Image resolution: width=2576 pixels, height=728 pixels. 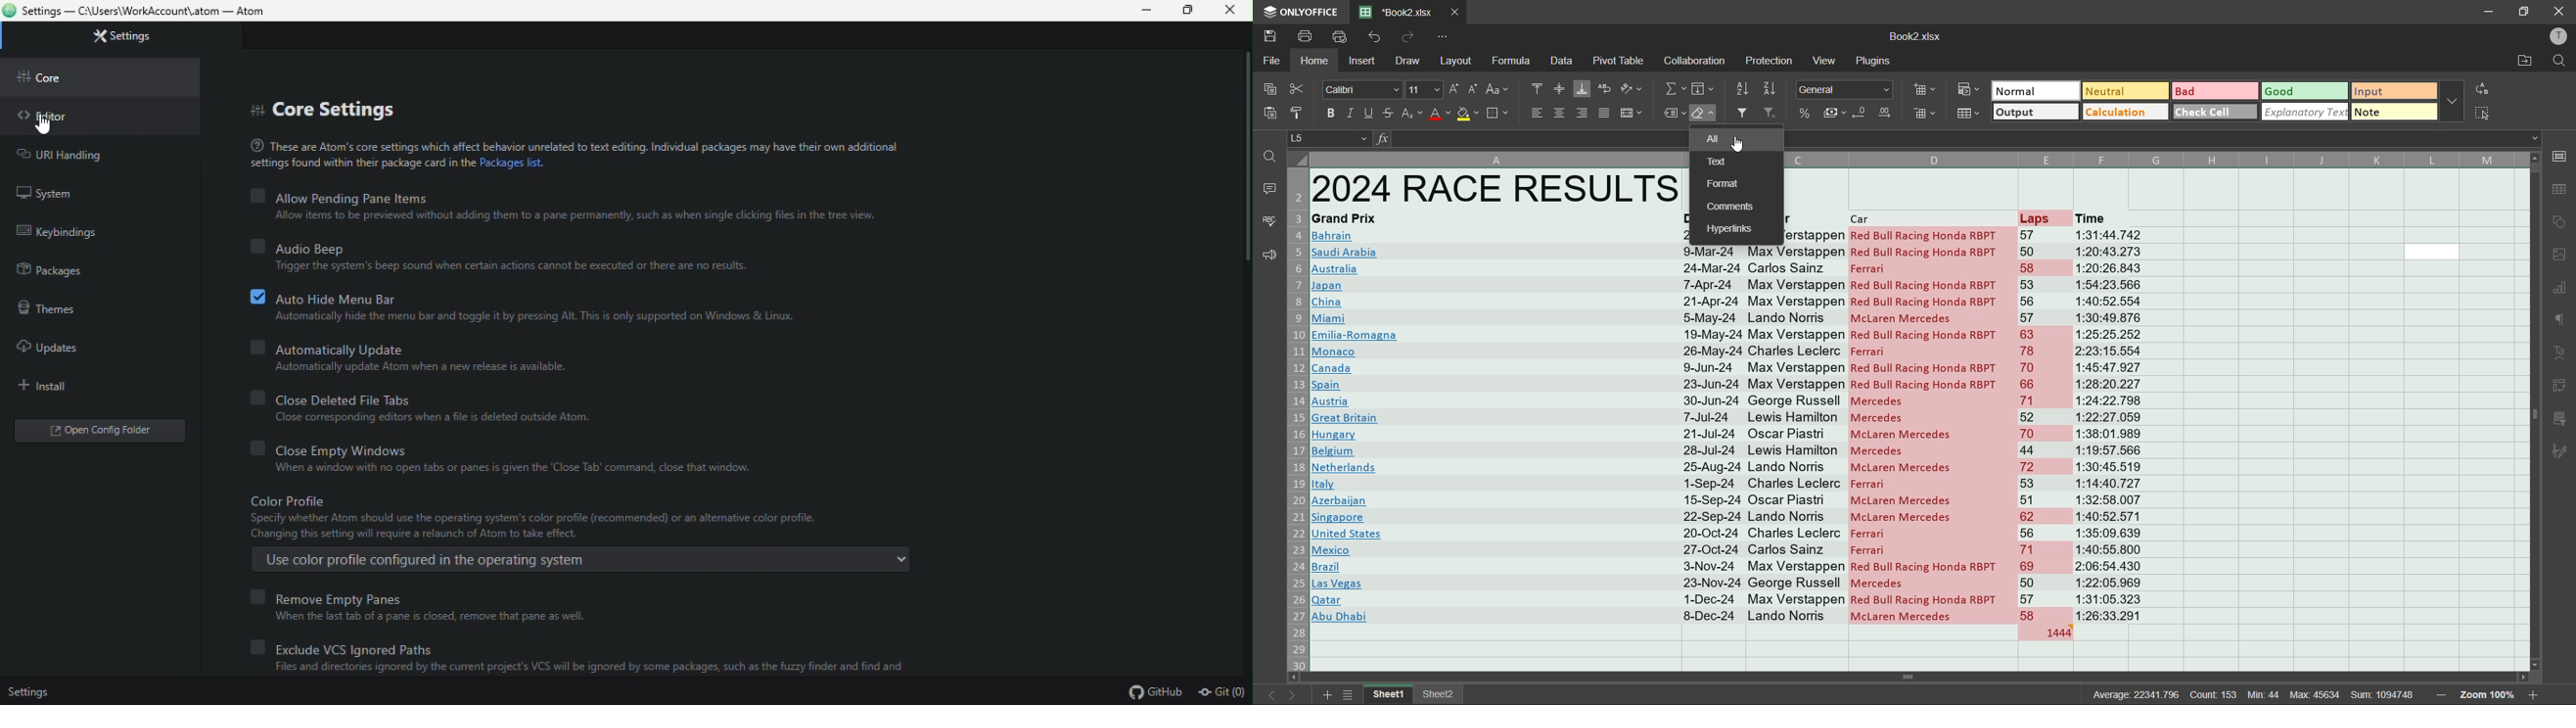 What do you see at coordinates (2560, 421) in the screenshot?
I see `slicer` at bounding box center [2560, 421].